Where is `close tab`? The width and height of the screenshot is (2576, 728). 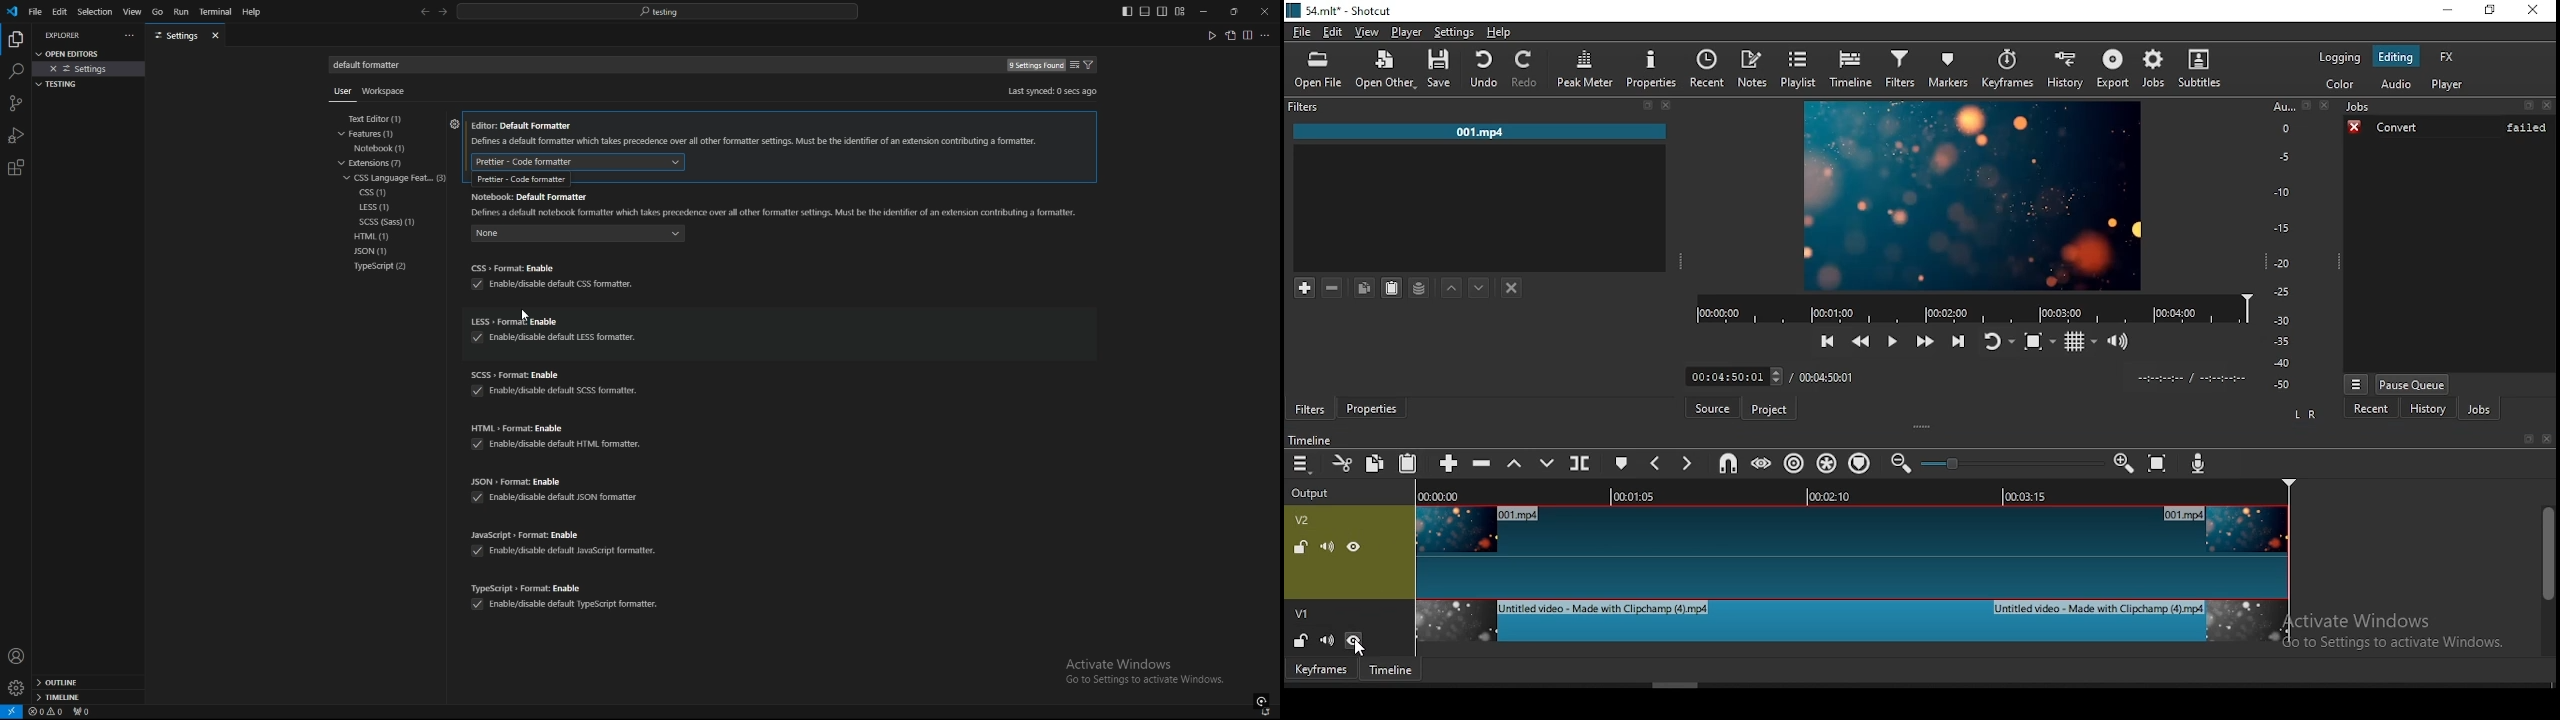
close tab is located at coordinates (218, 35).